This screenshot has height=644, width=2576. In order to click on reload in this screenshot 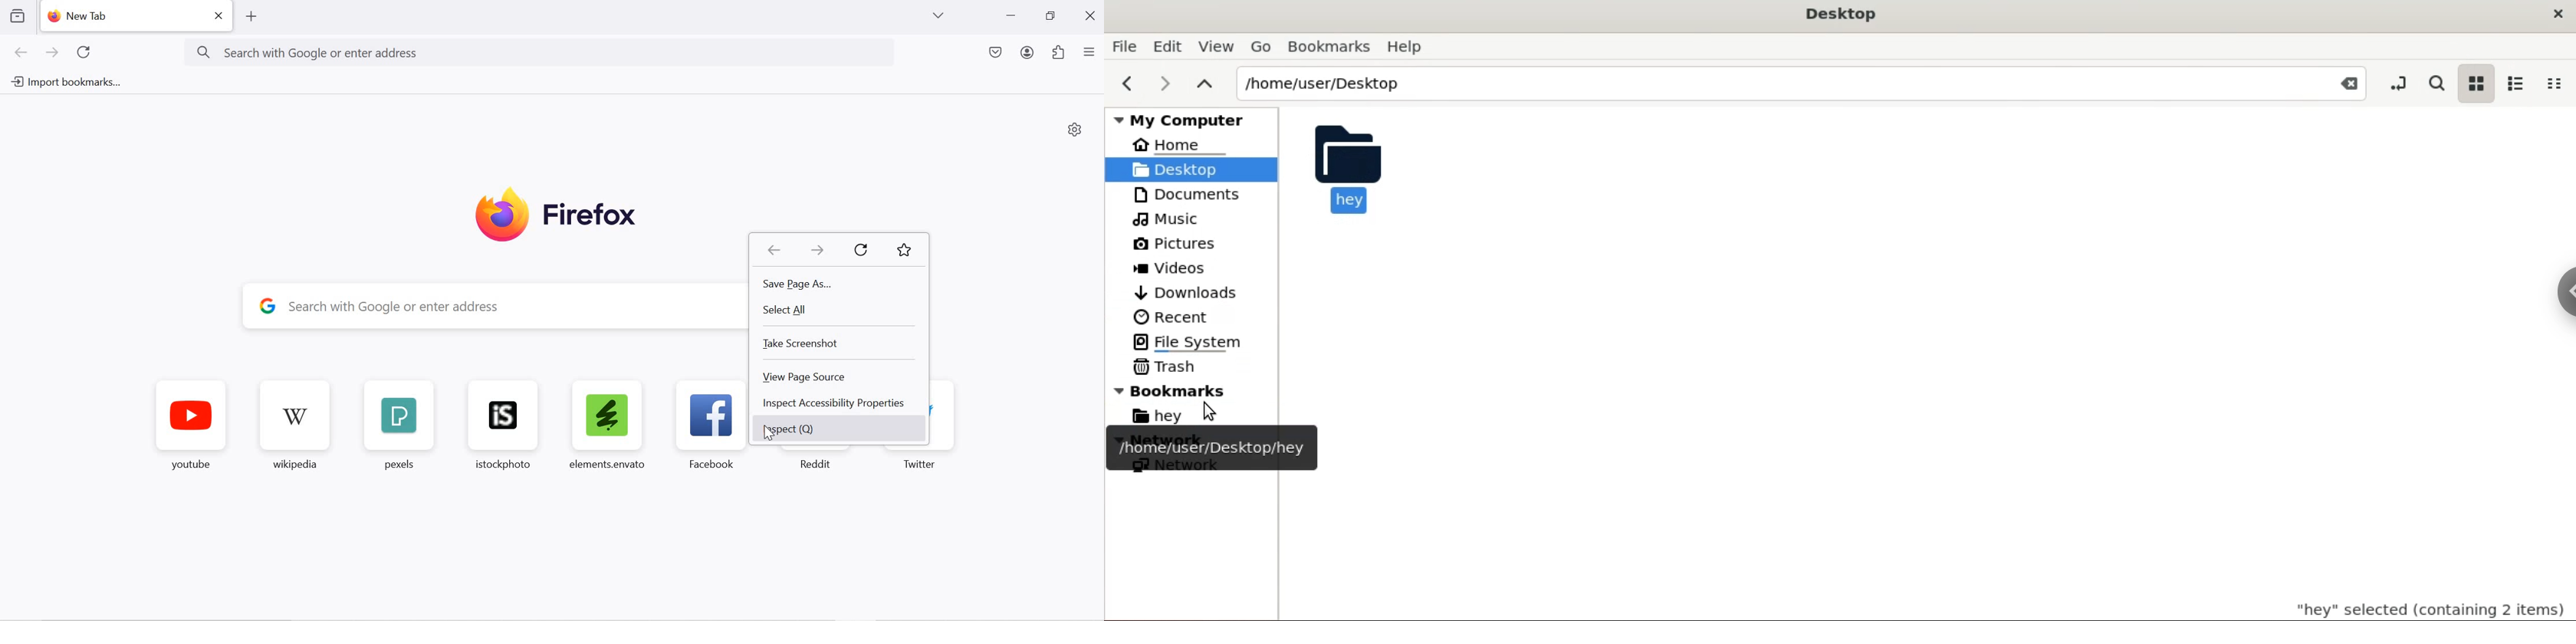, I will do `click(864, 250)`.